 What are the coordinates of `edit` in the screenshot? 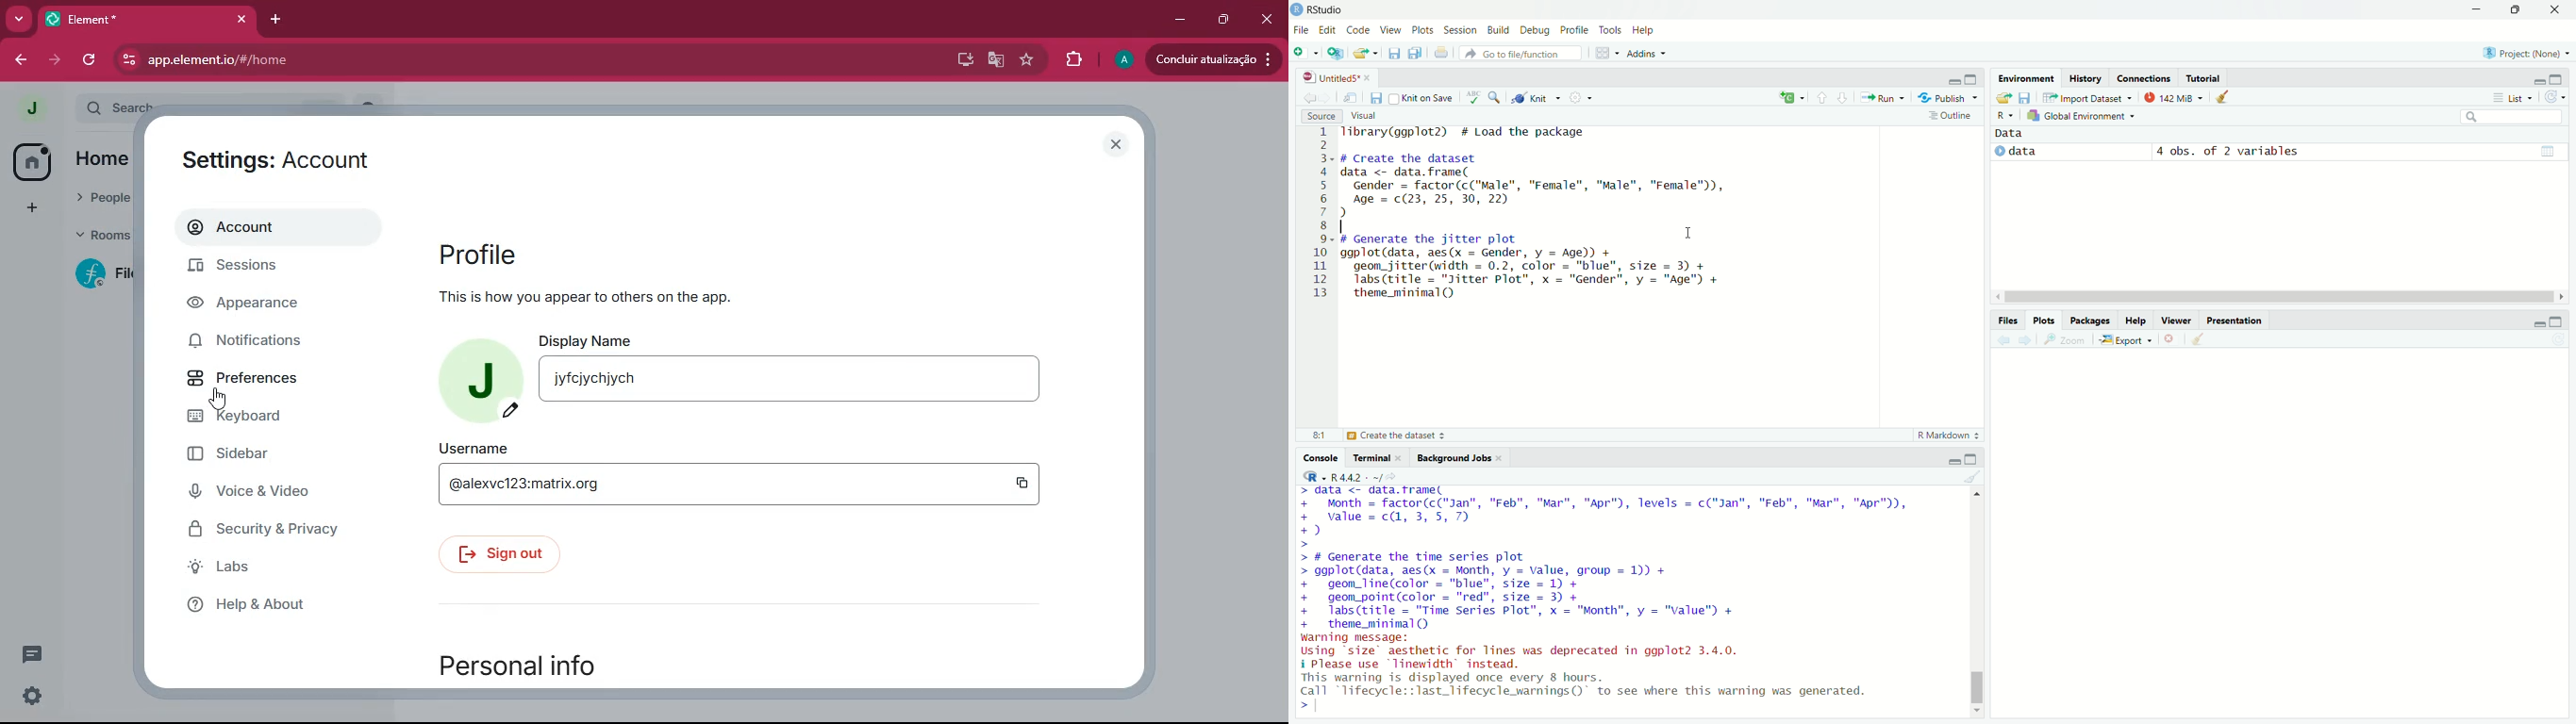 It's located at (1328, 31).